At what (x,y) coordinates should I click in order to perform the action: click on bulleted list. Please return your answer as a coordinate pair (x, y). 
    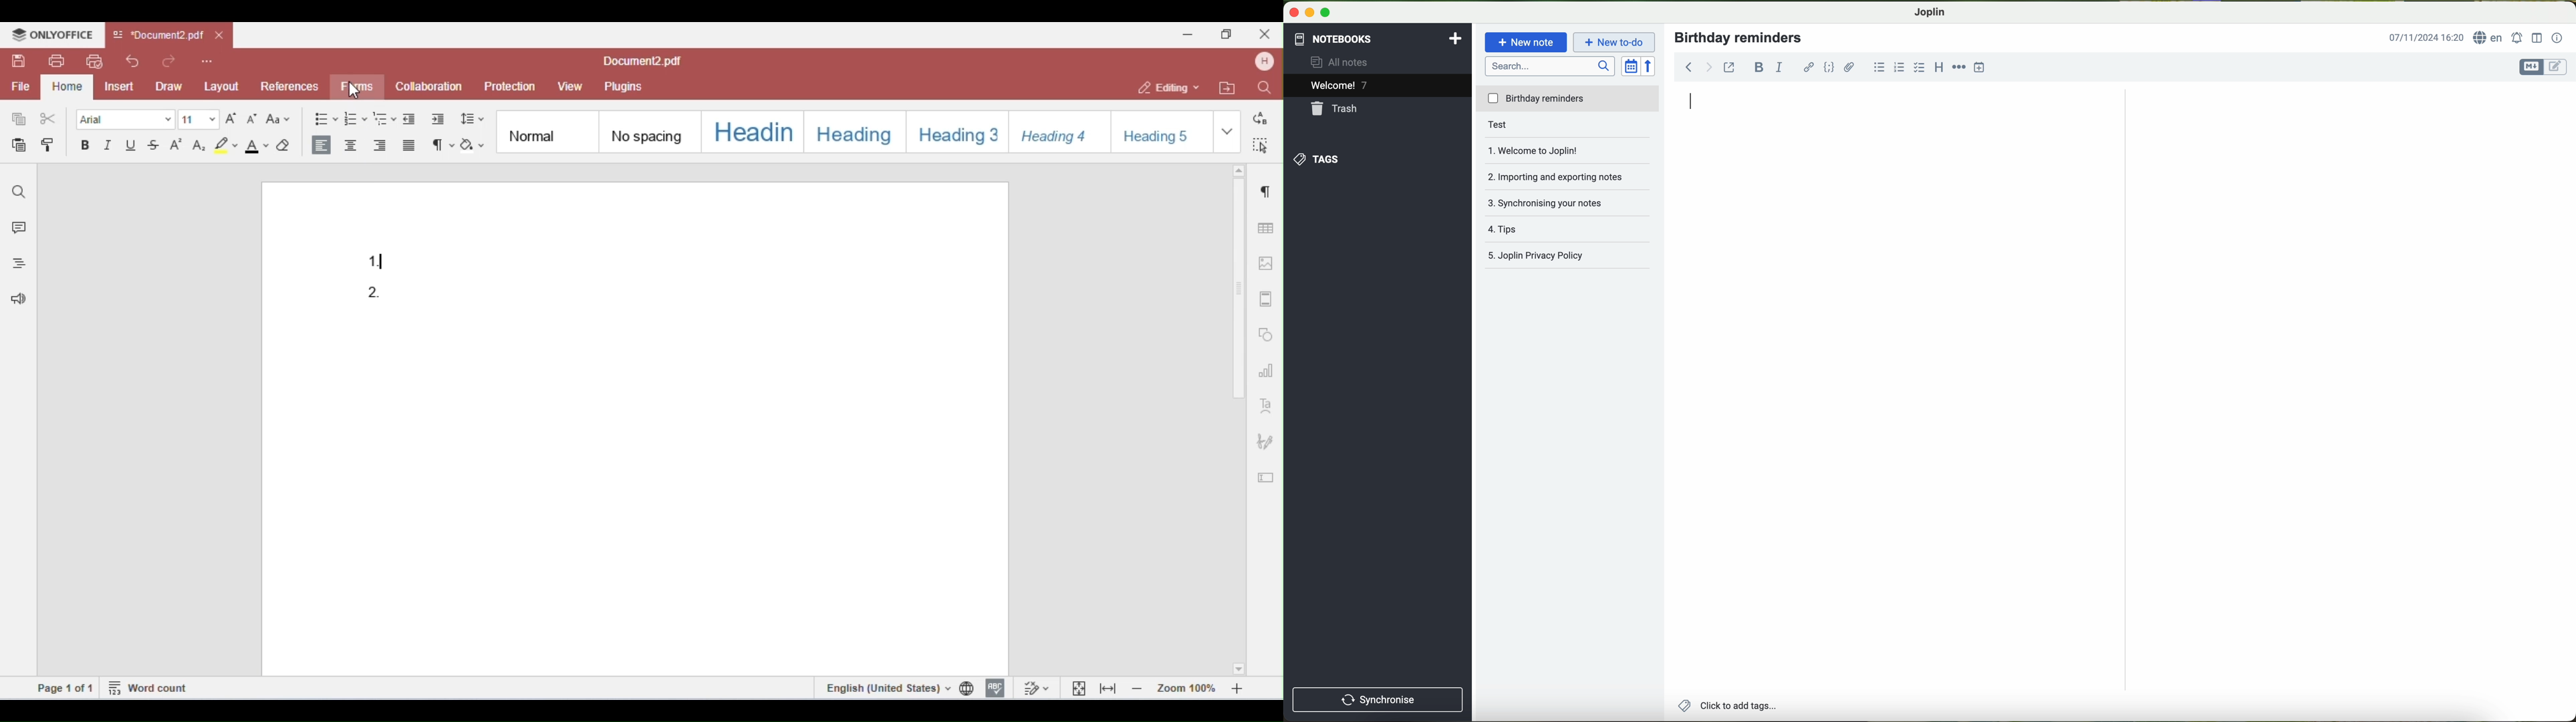
    Looking at the image, I should click on (1880, 67).